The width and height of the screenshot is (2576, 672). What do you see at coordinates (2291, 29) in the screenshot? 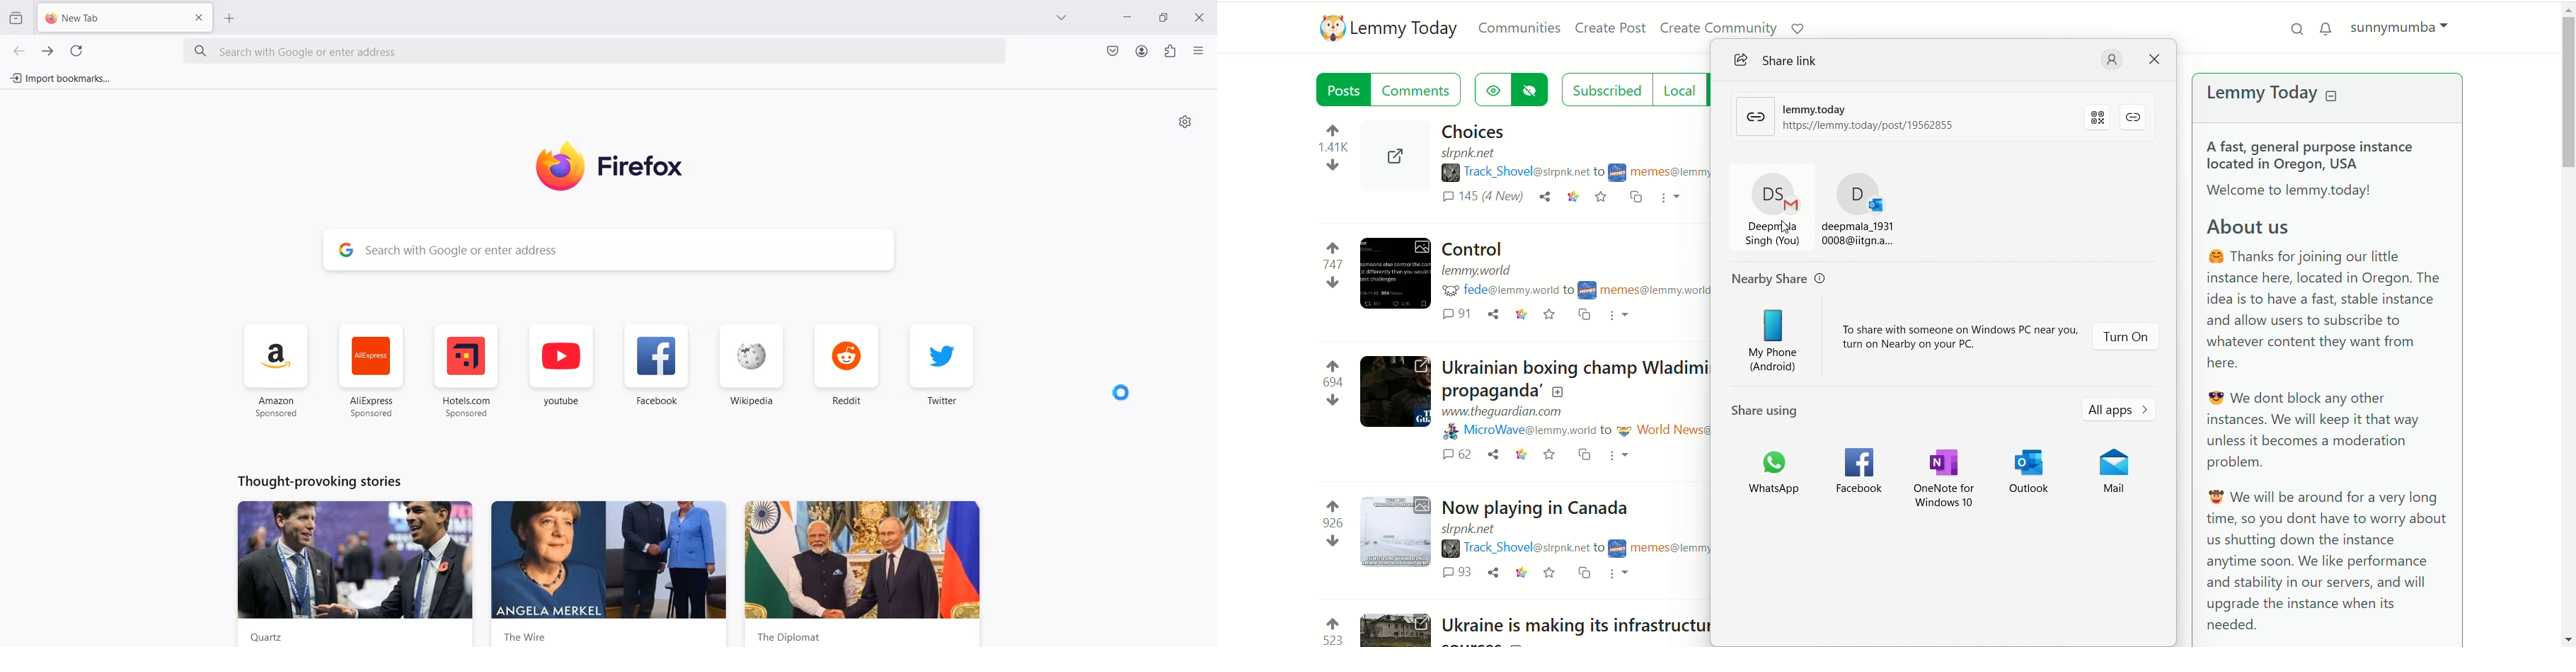
I see `search` at bounding box center [2291, 29].